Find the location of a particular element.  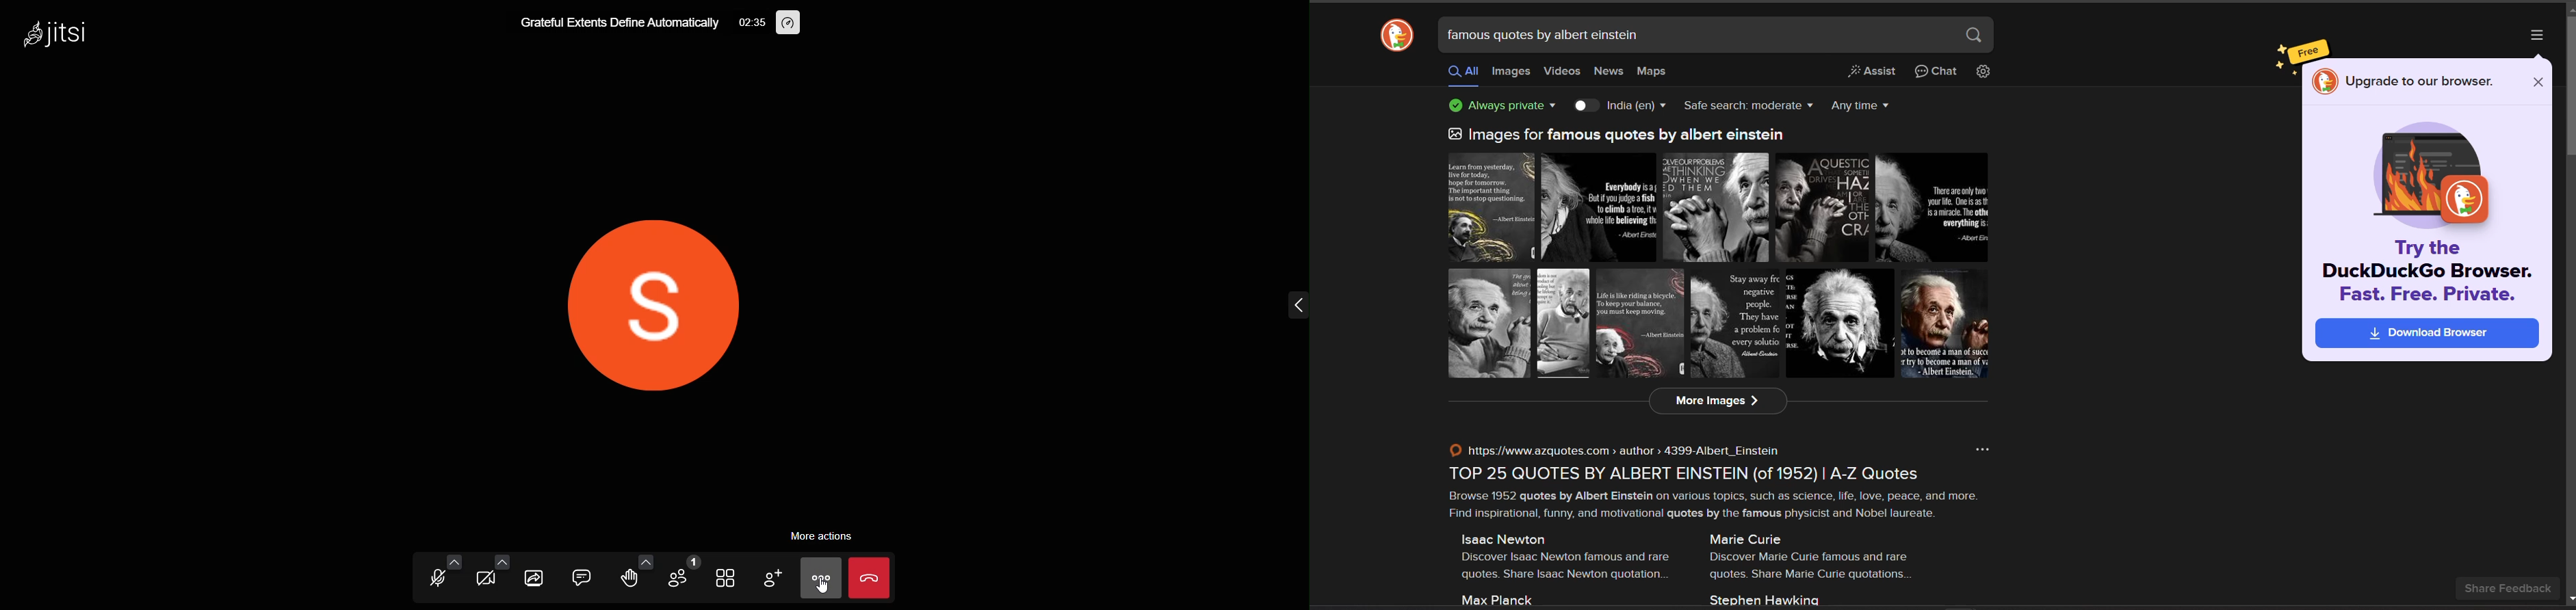

chat is located at coordinates (1935, 72).